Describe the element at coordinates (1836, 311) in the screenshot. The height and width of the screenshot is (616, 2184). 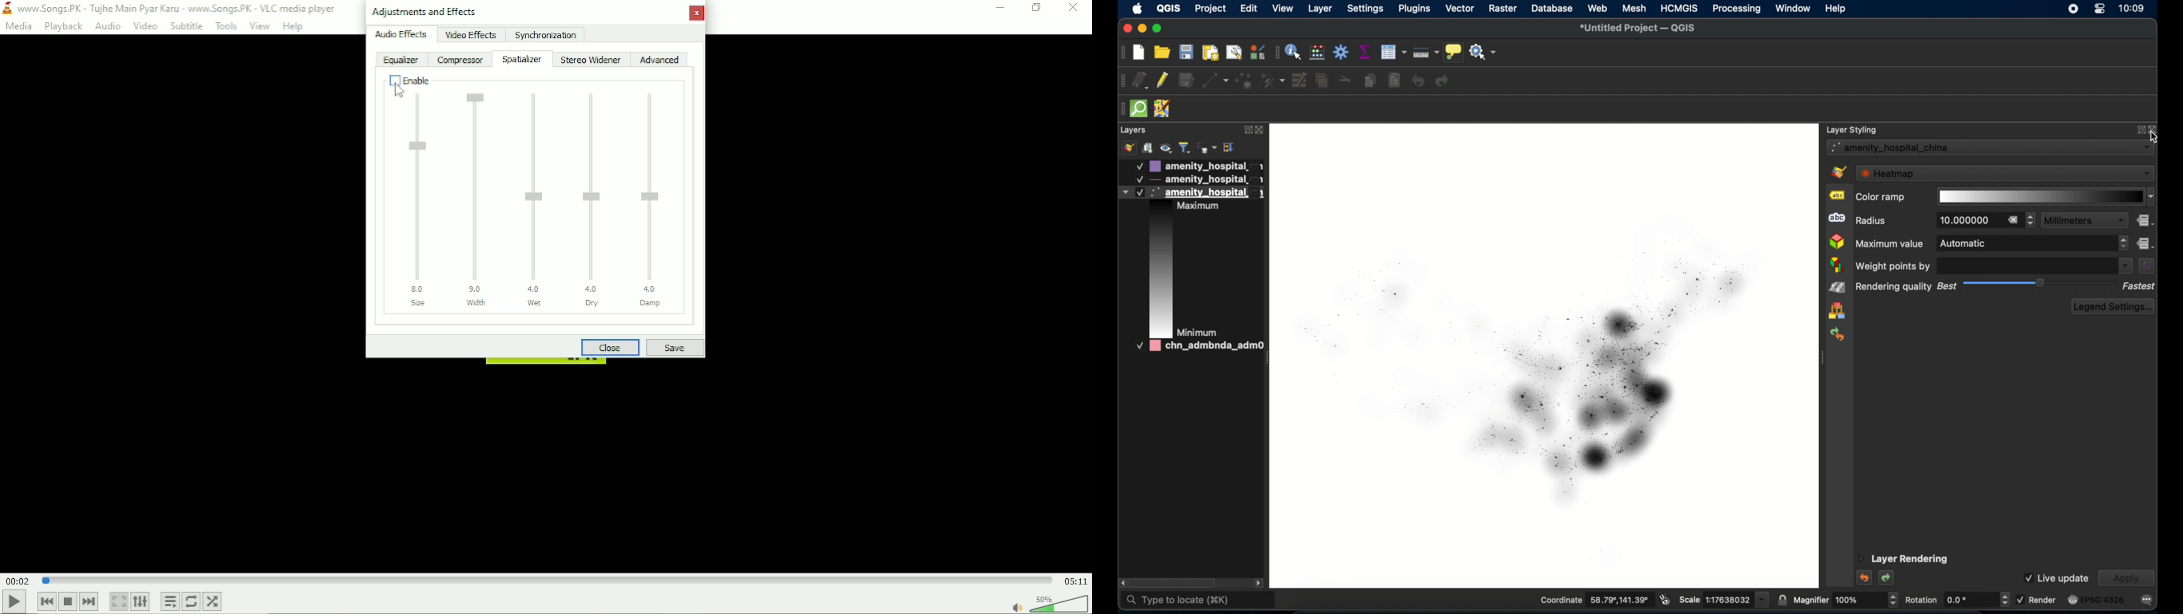
I see `style manager` at that location.